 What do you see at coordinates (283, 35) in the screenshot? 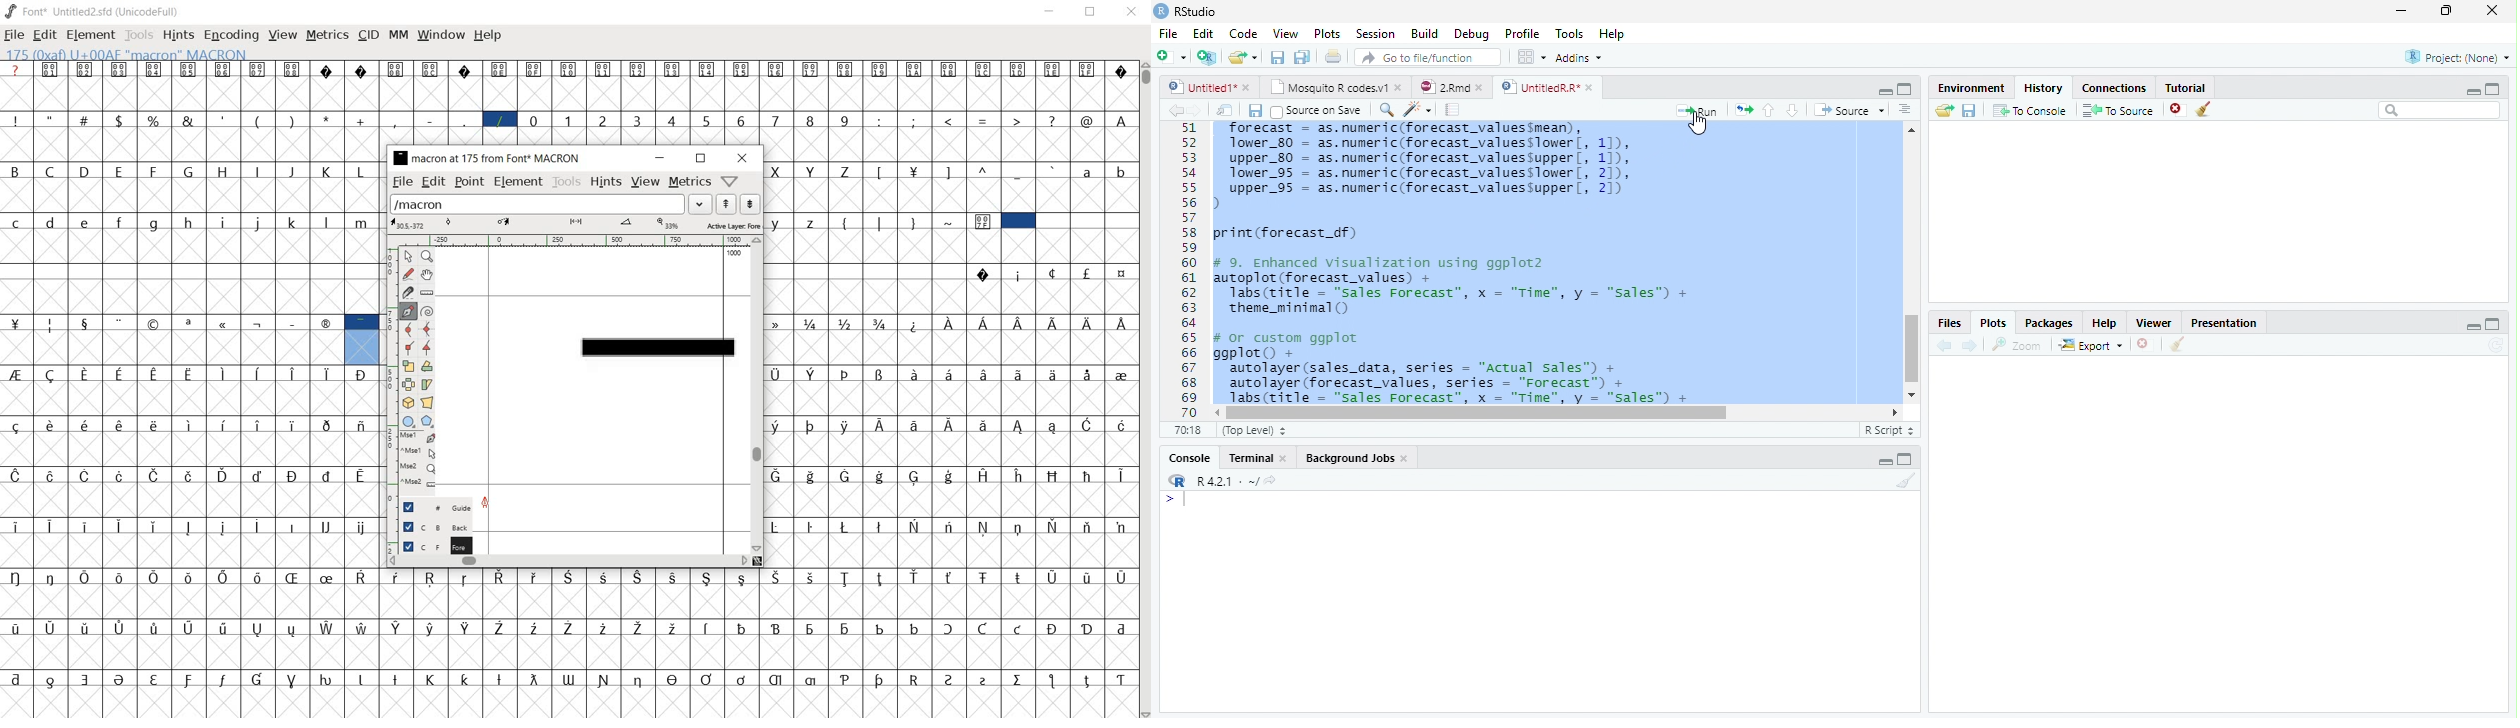
I see `view` at bounding box center [283, 35].